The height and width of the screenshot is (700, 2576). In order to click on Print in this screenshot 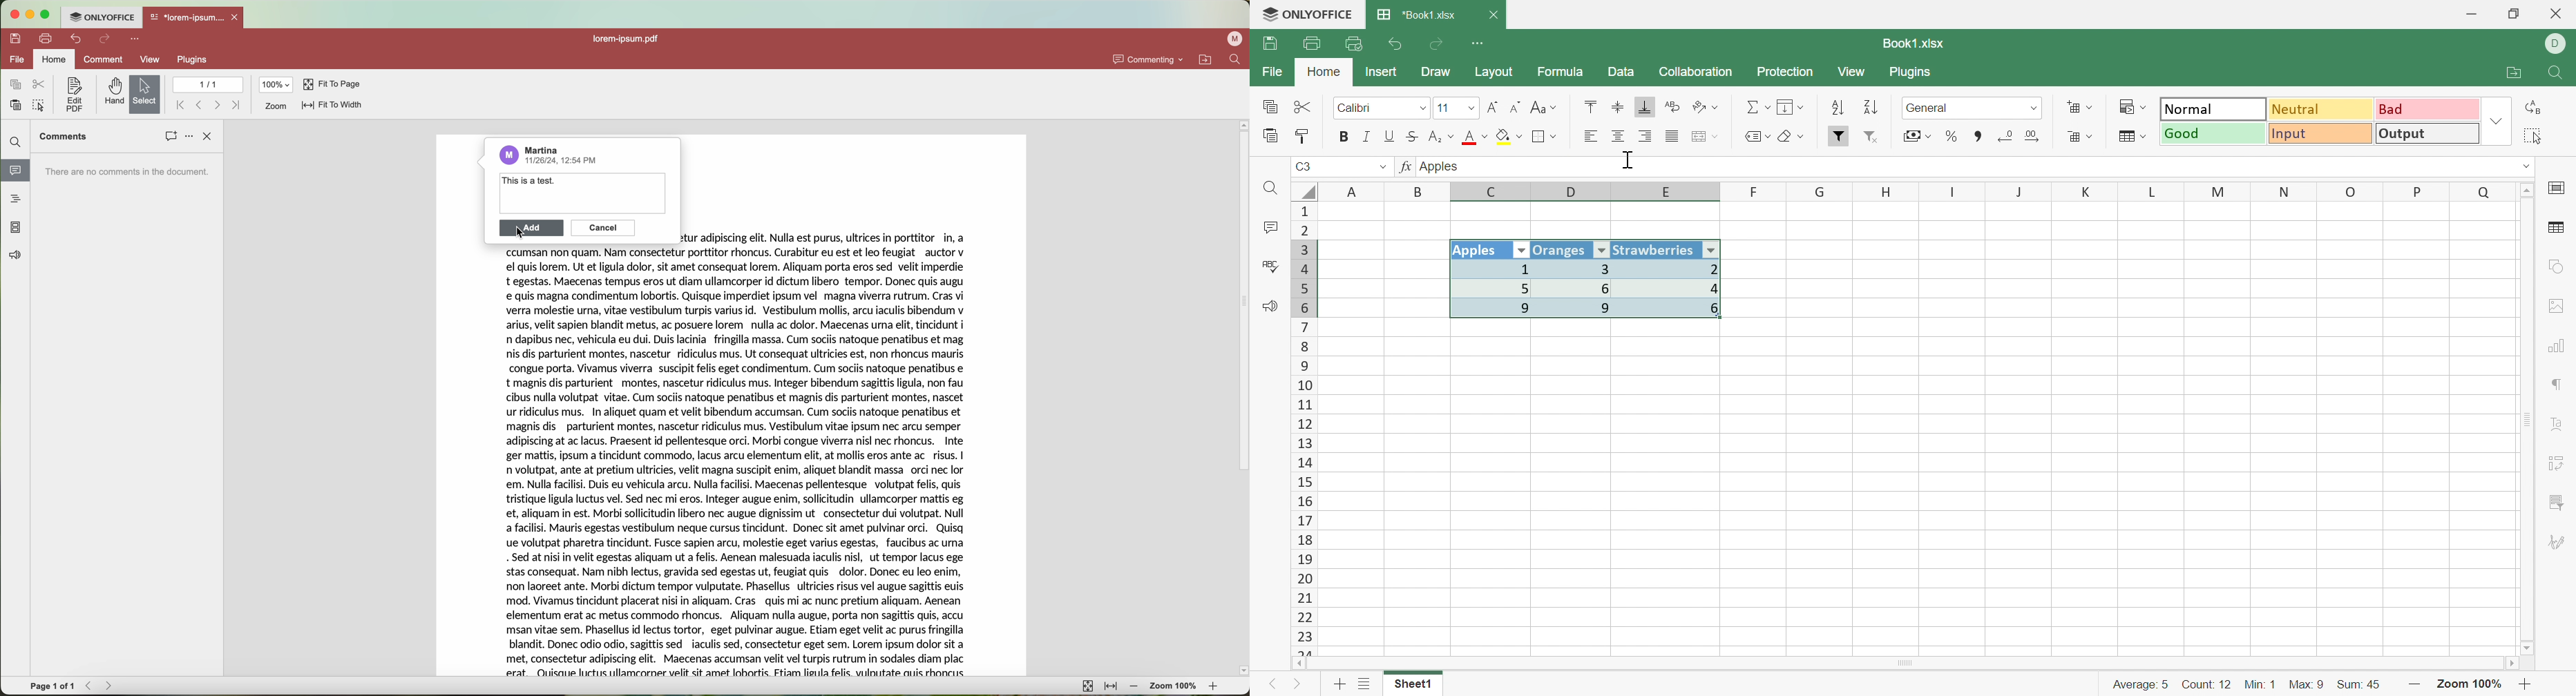, I will do `click(1311, 44)`.